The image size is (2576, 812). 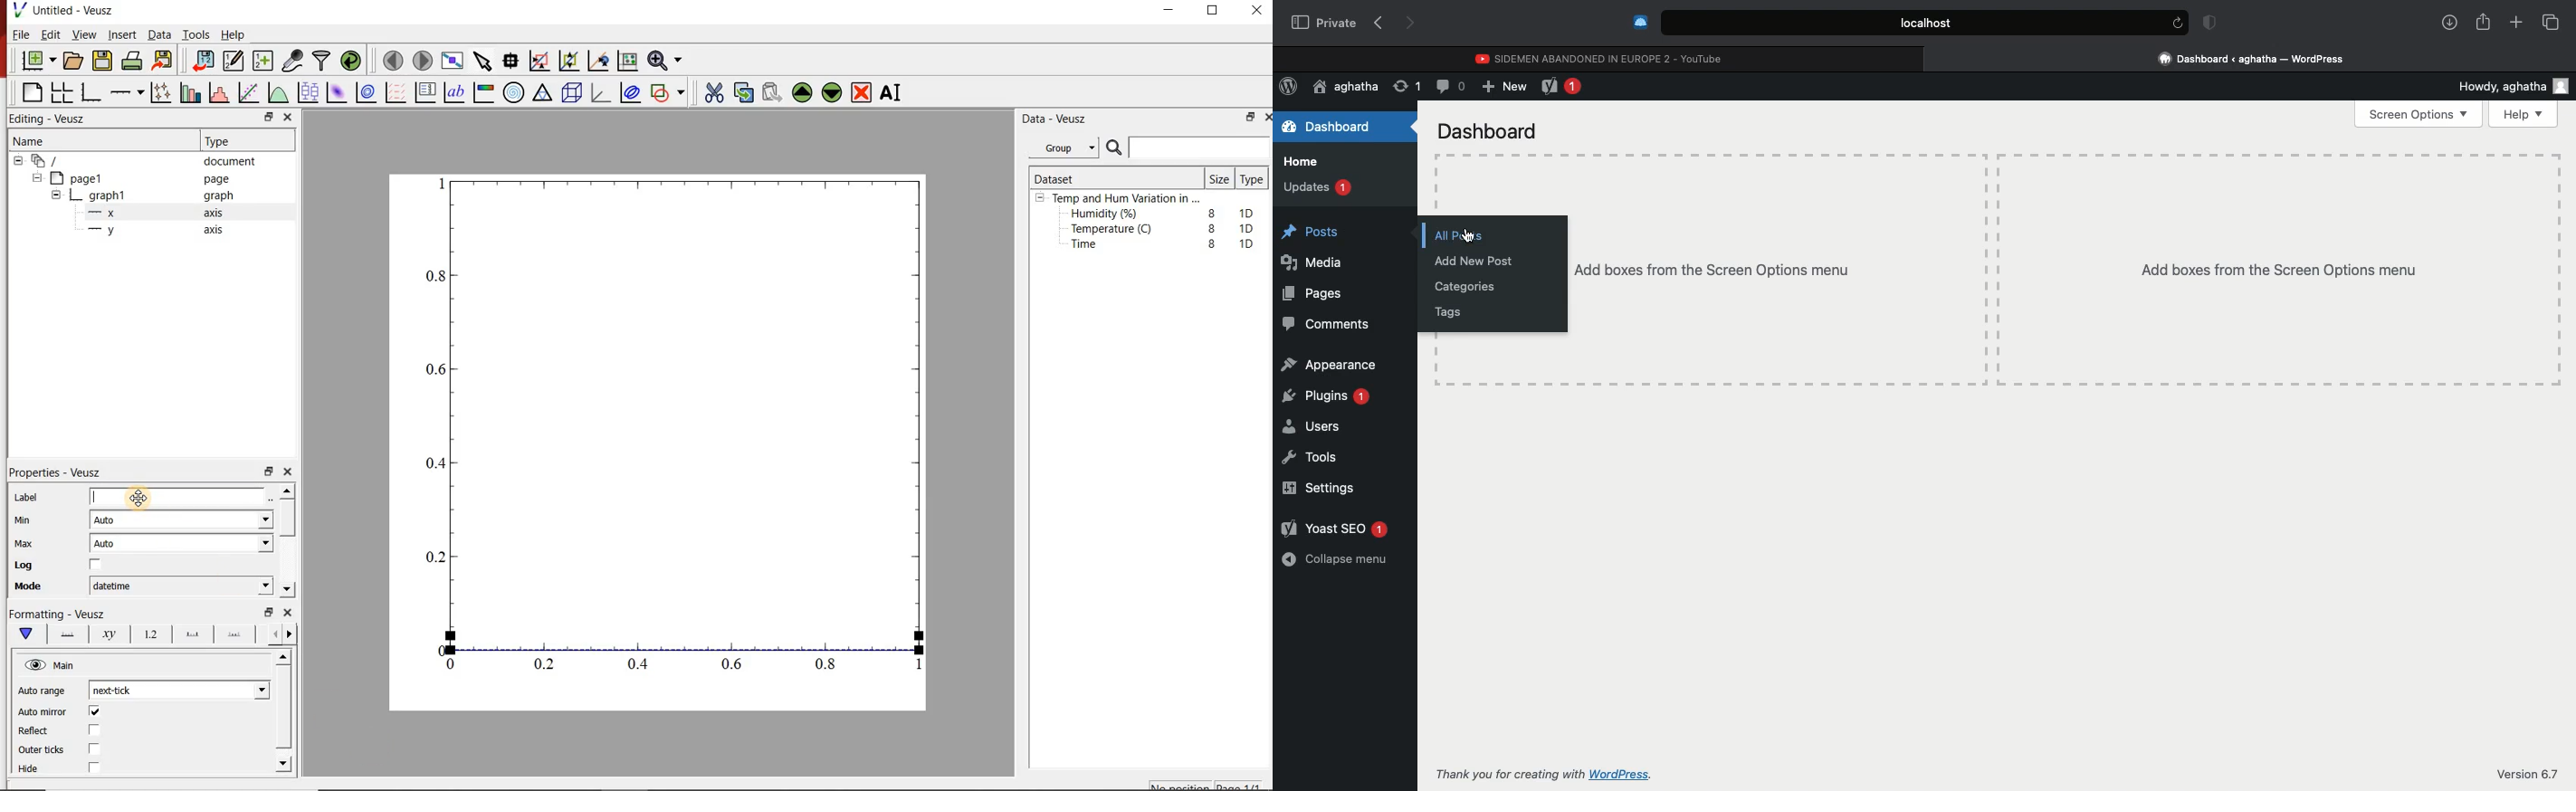 What do you see at coordinates (1108, 214) in the screenshot?
I see `Humidity (%)` at bounding box center [1108, 214].